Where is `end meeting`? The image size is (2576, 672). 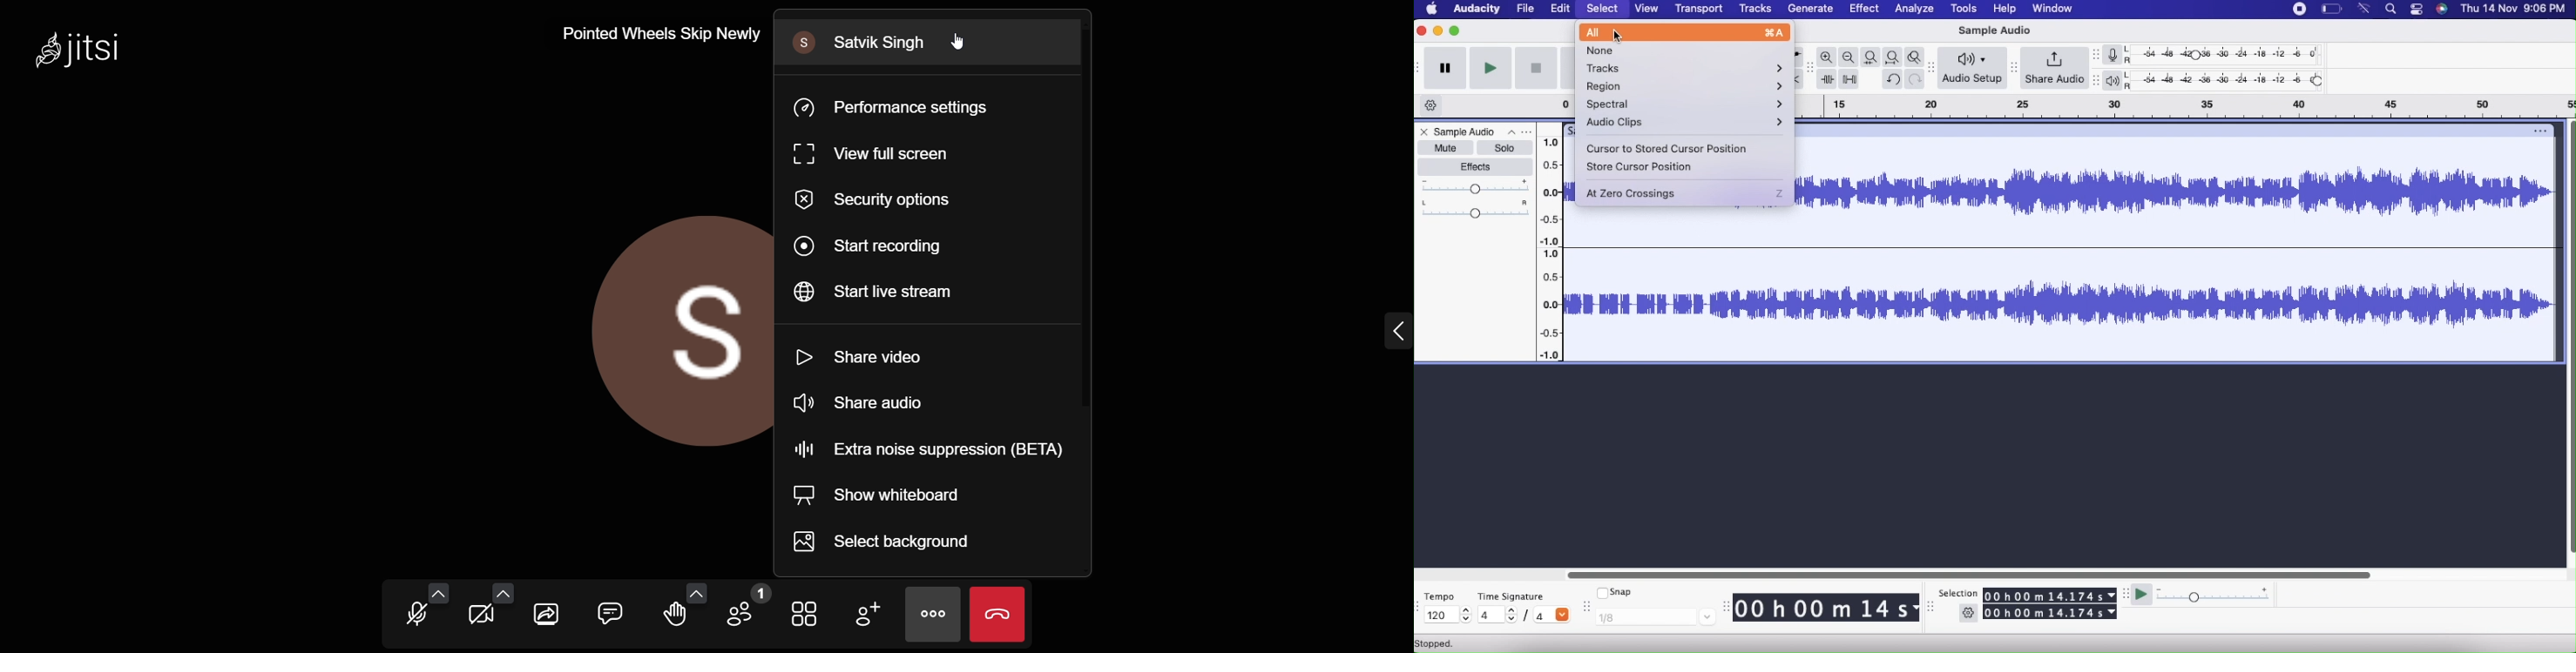
end meeting is located at coordinates (1000, 613).